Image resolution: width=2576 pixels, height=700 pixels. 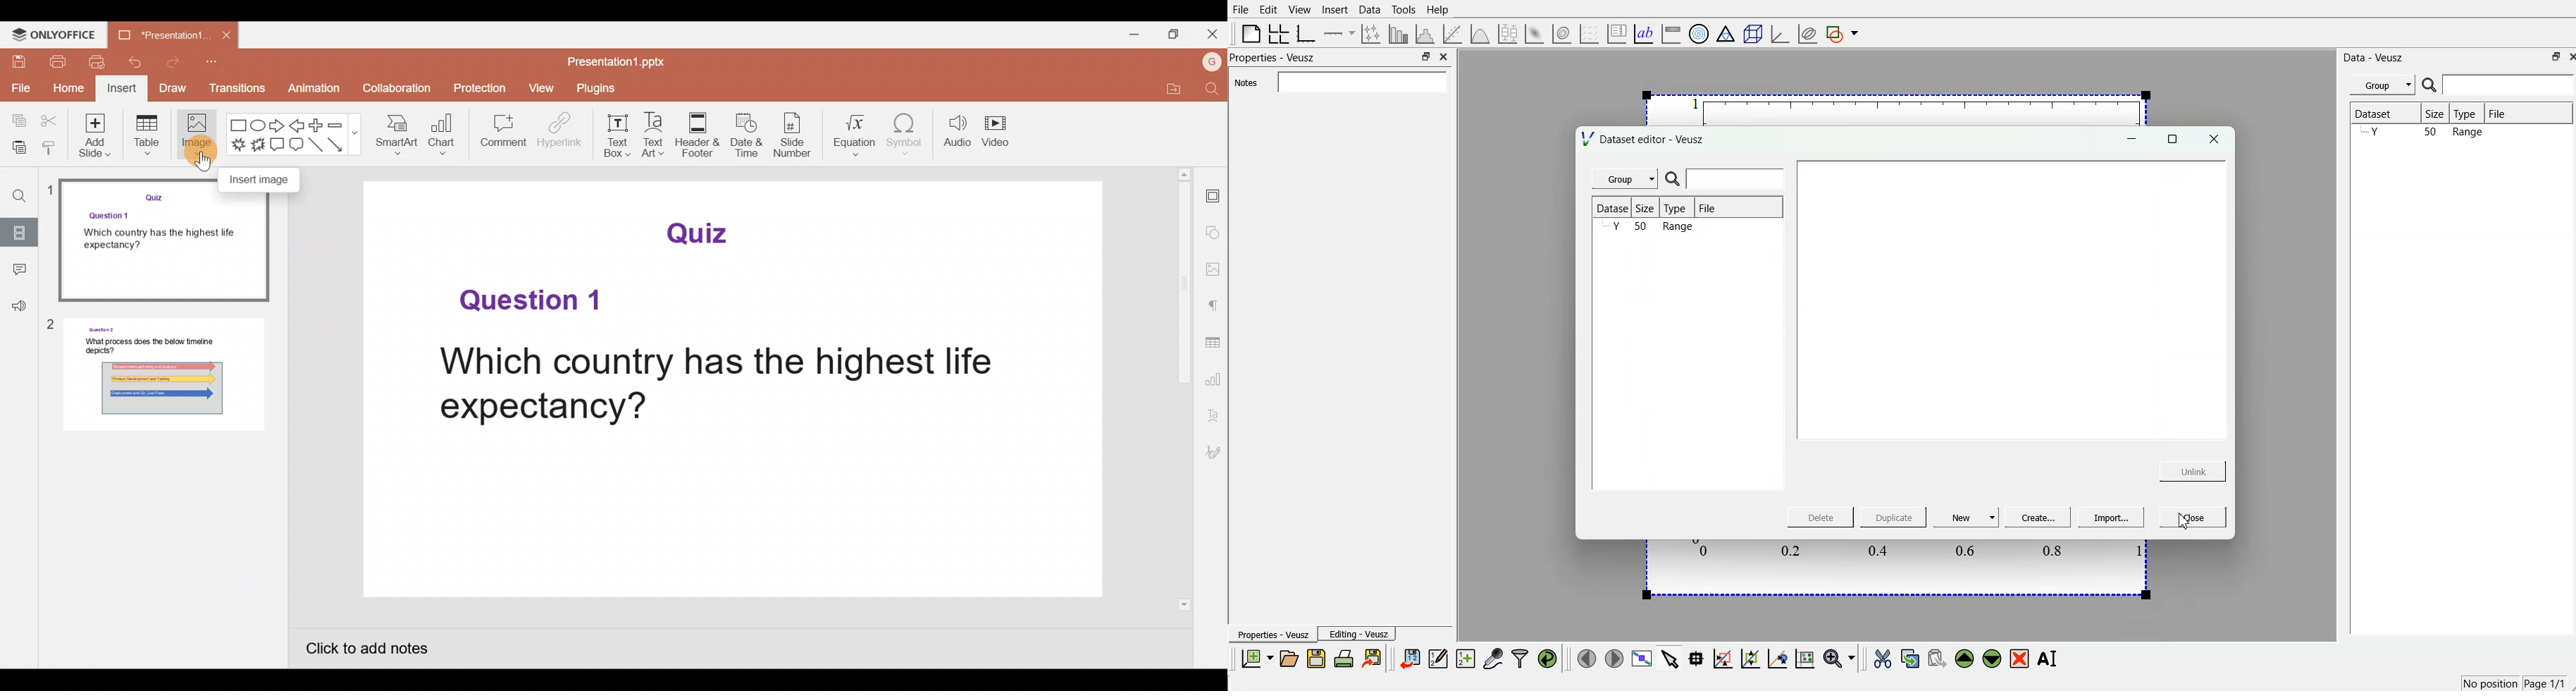 What do you see at coordinates (277, 147) in the screenshot?
I see `Rectangular callout` at bounding box center [277, 147].